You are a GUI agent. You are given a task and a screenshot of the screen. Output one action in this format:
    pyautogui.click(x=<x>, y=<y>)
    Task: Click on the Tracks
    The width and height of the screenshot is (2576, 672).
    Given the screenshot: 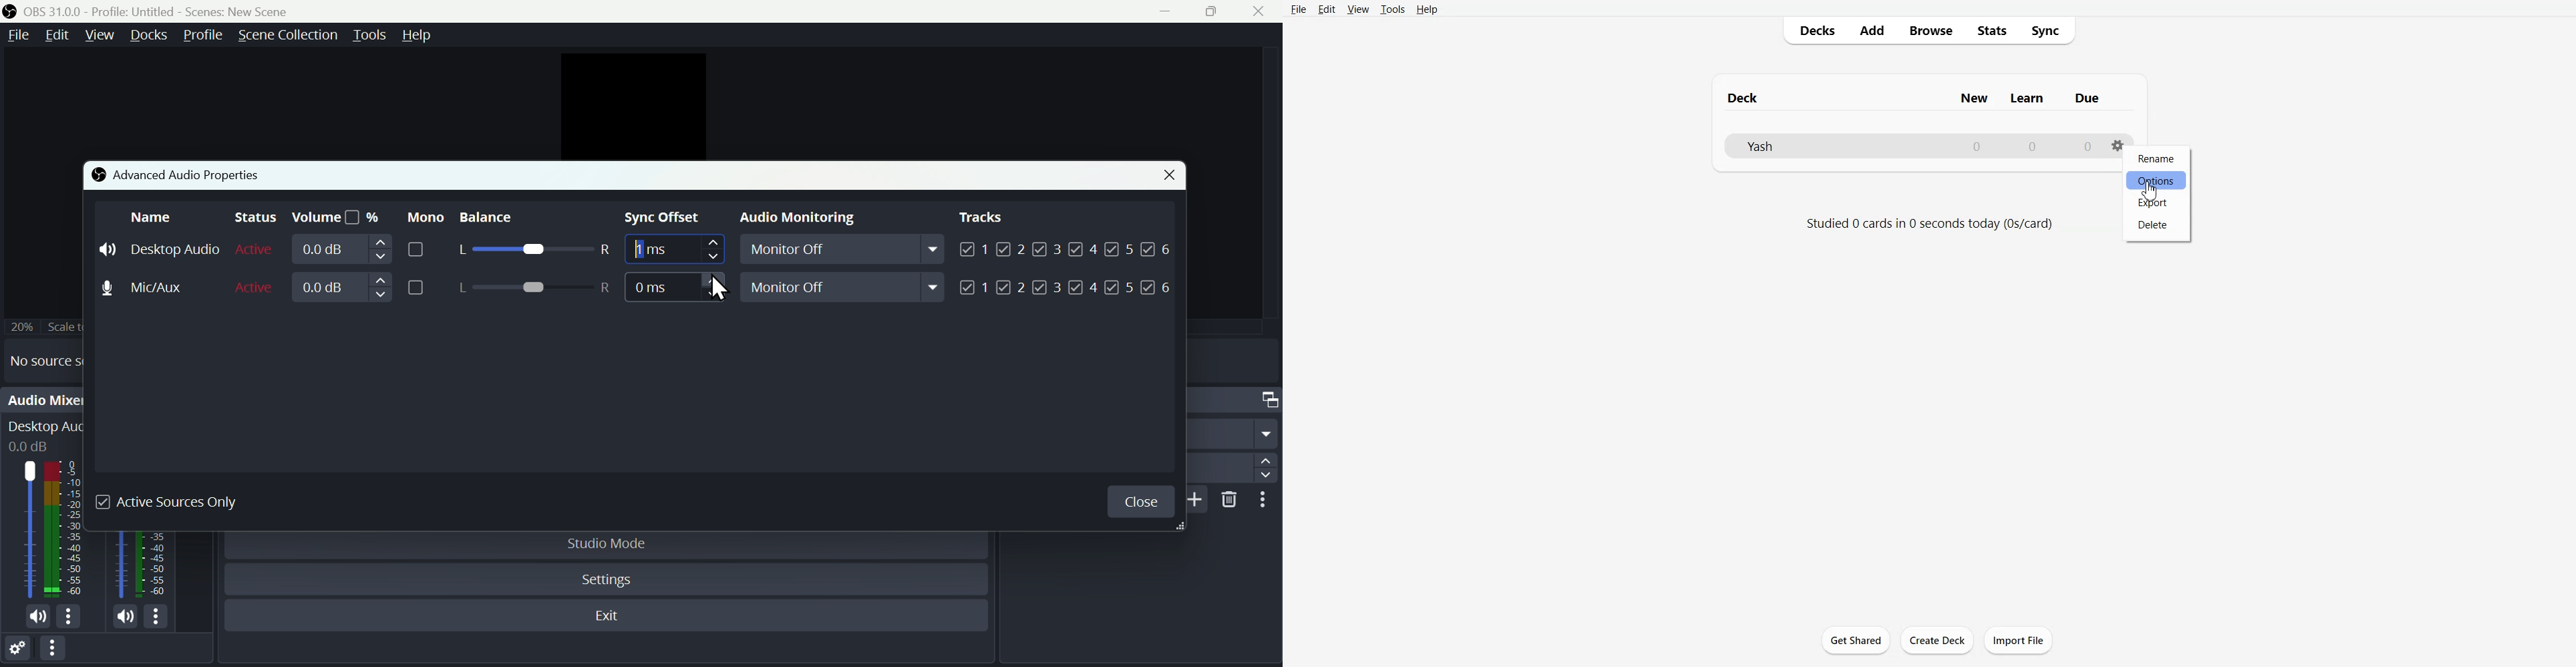 What is the action you would take?
    pyautogui.click(x=982, y=217)
    